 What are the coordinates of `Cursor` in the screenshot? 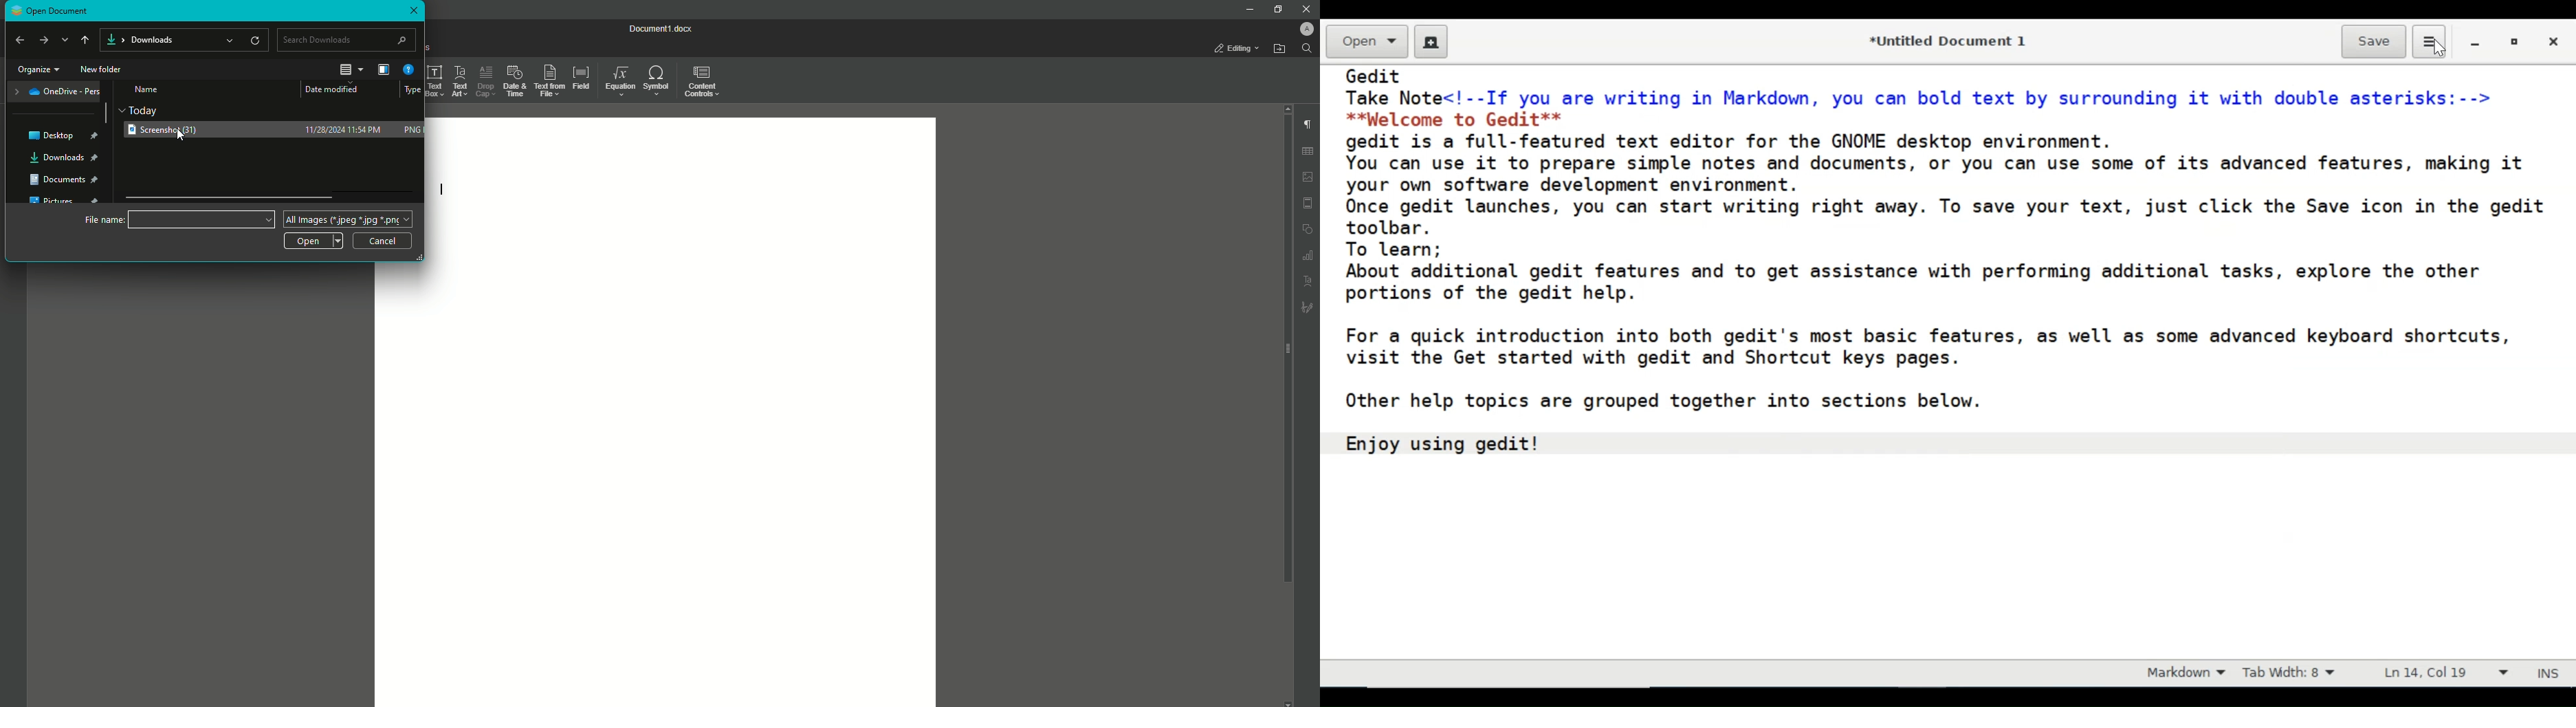 It's located at (2437, 47).